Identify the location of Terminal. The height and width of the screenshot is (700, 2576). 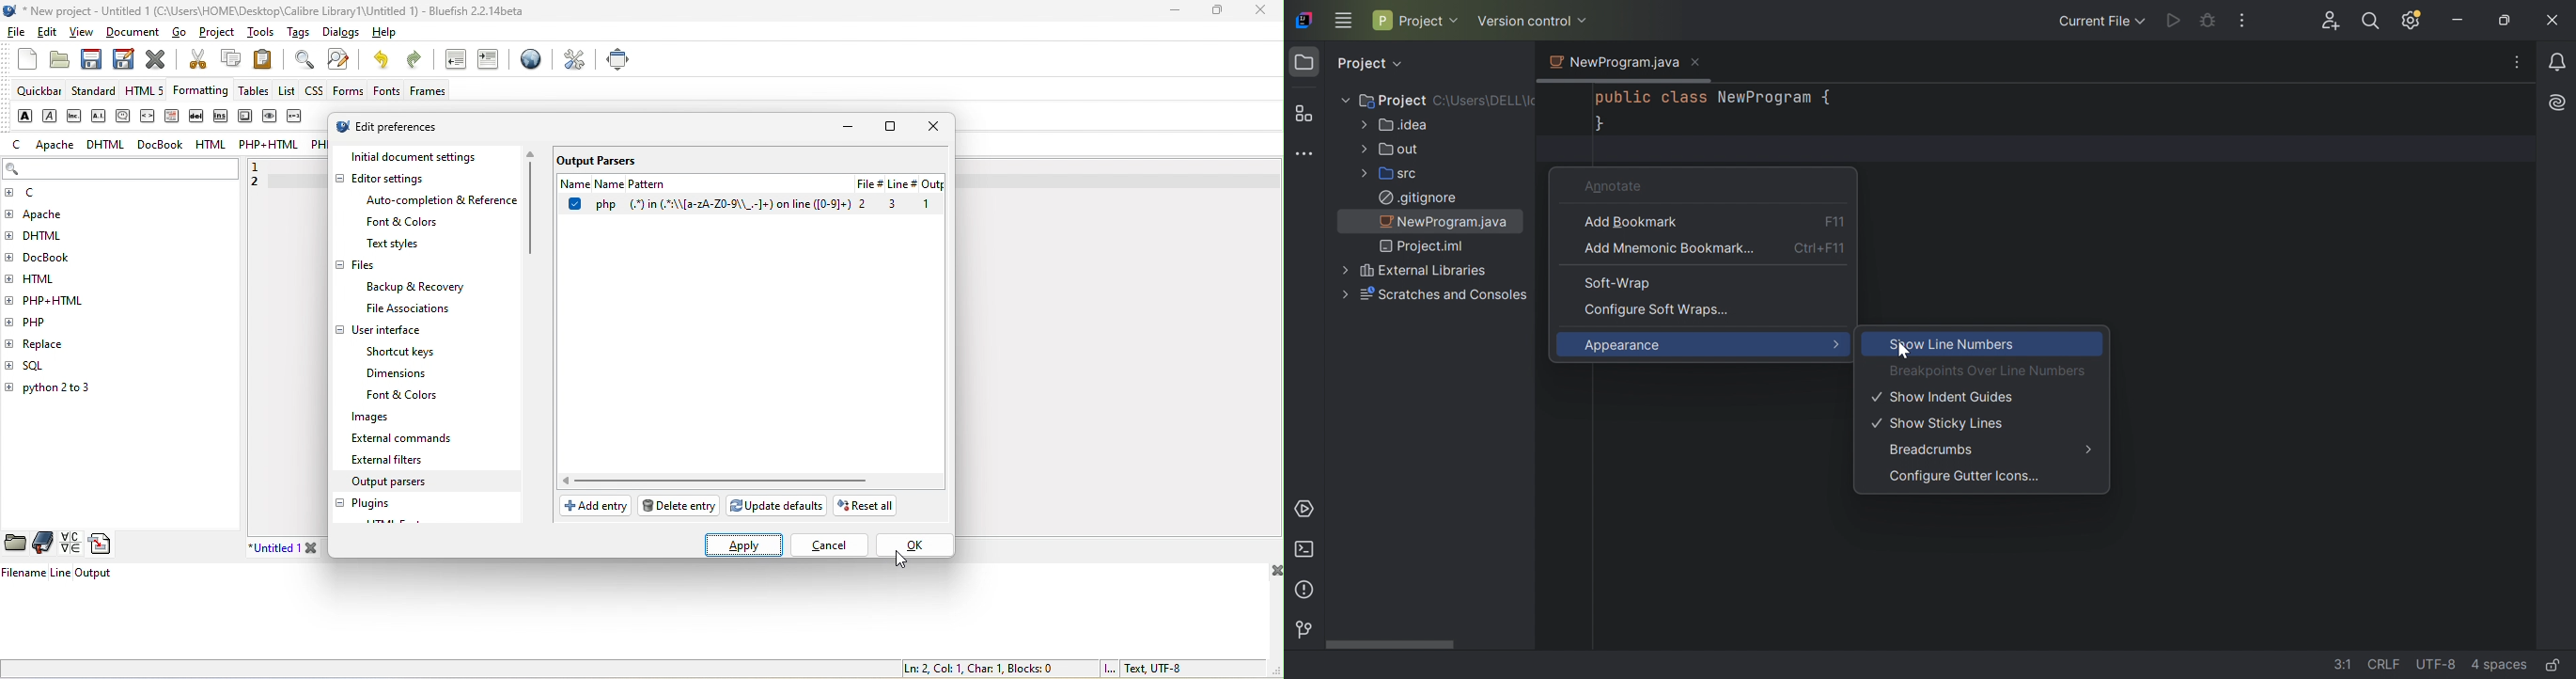
(1303, 550).